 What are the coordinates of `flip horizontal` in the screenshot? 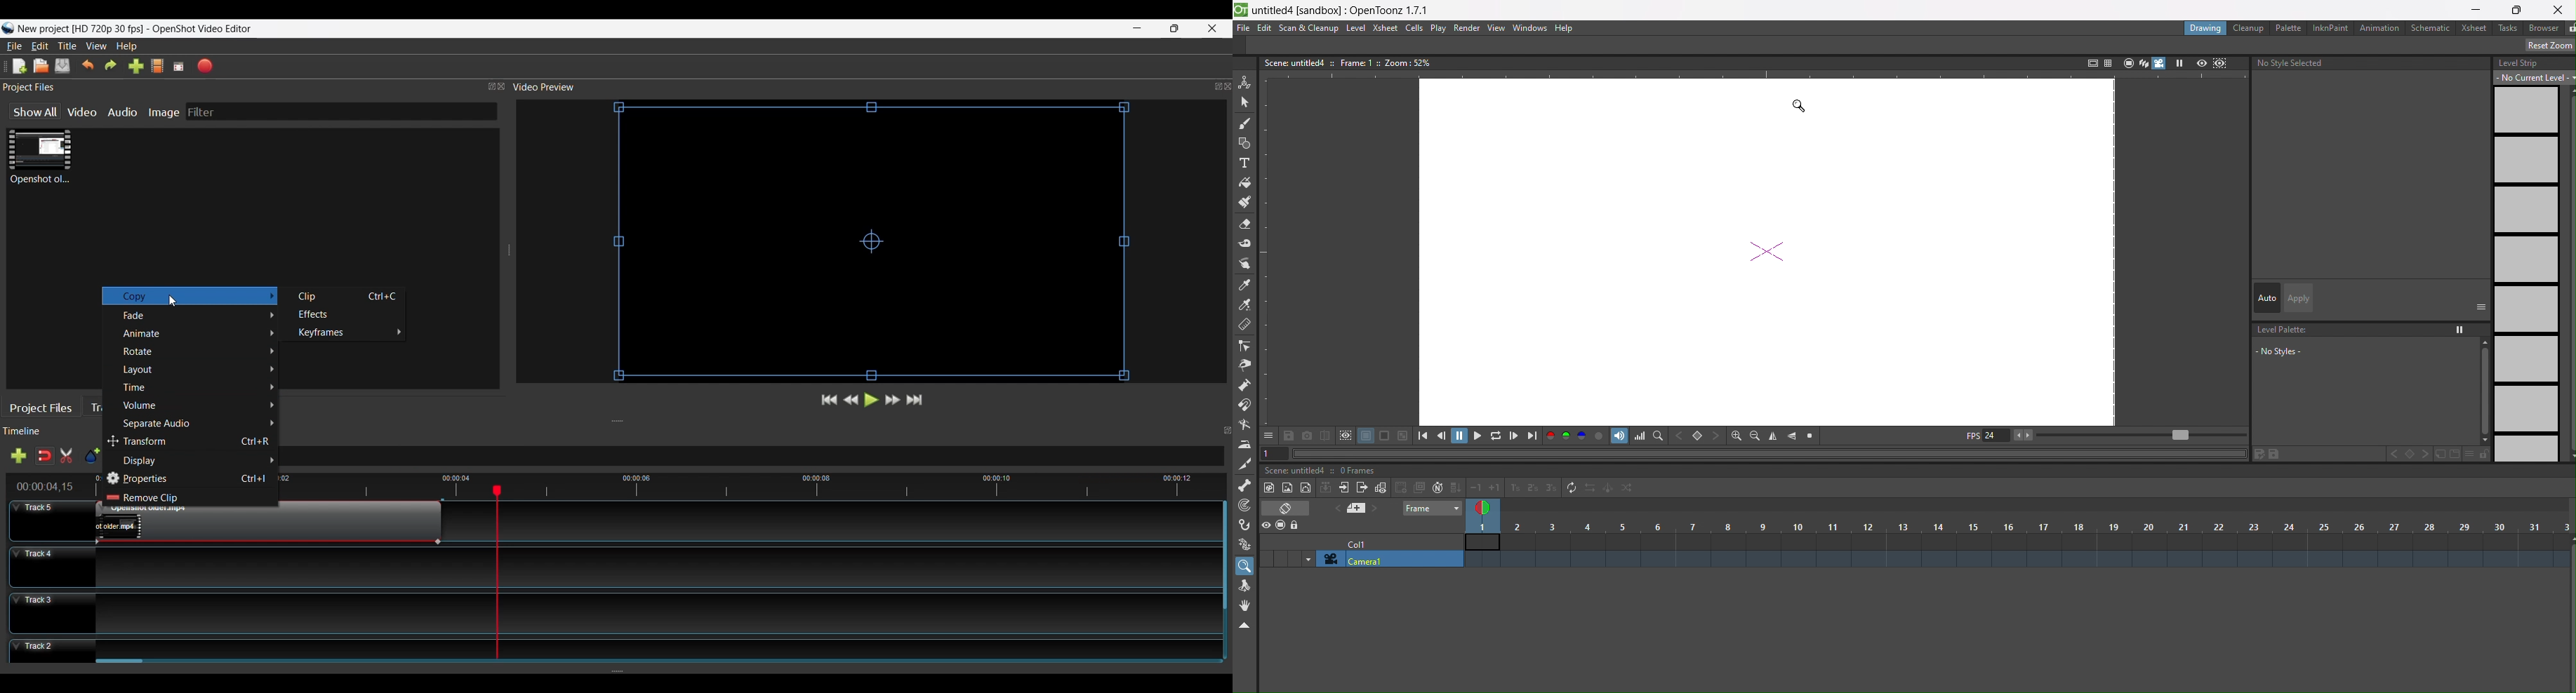 It's located at (1793, 436).